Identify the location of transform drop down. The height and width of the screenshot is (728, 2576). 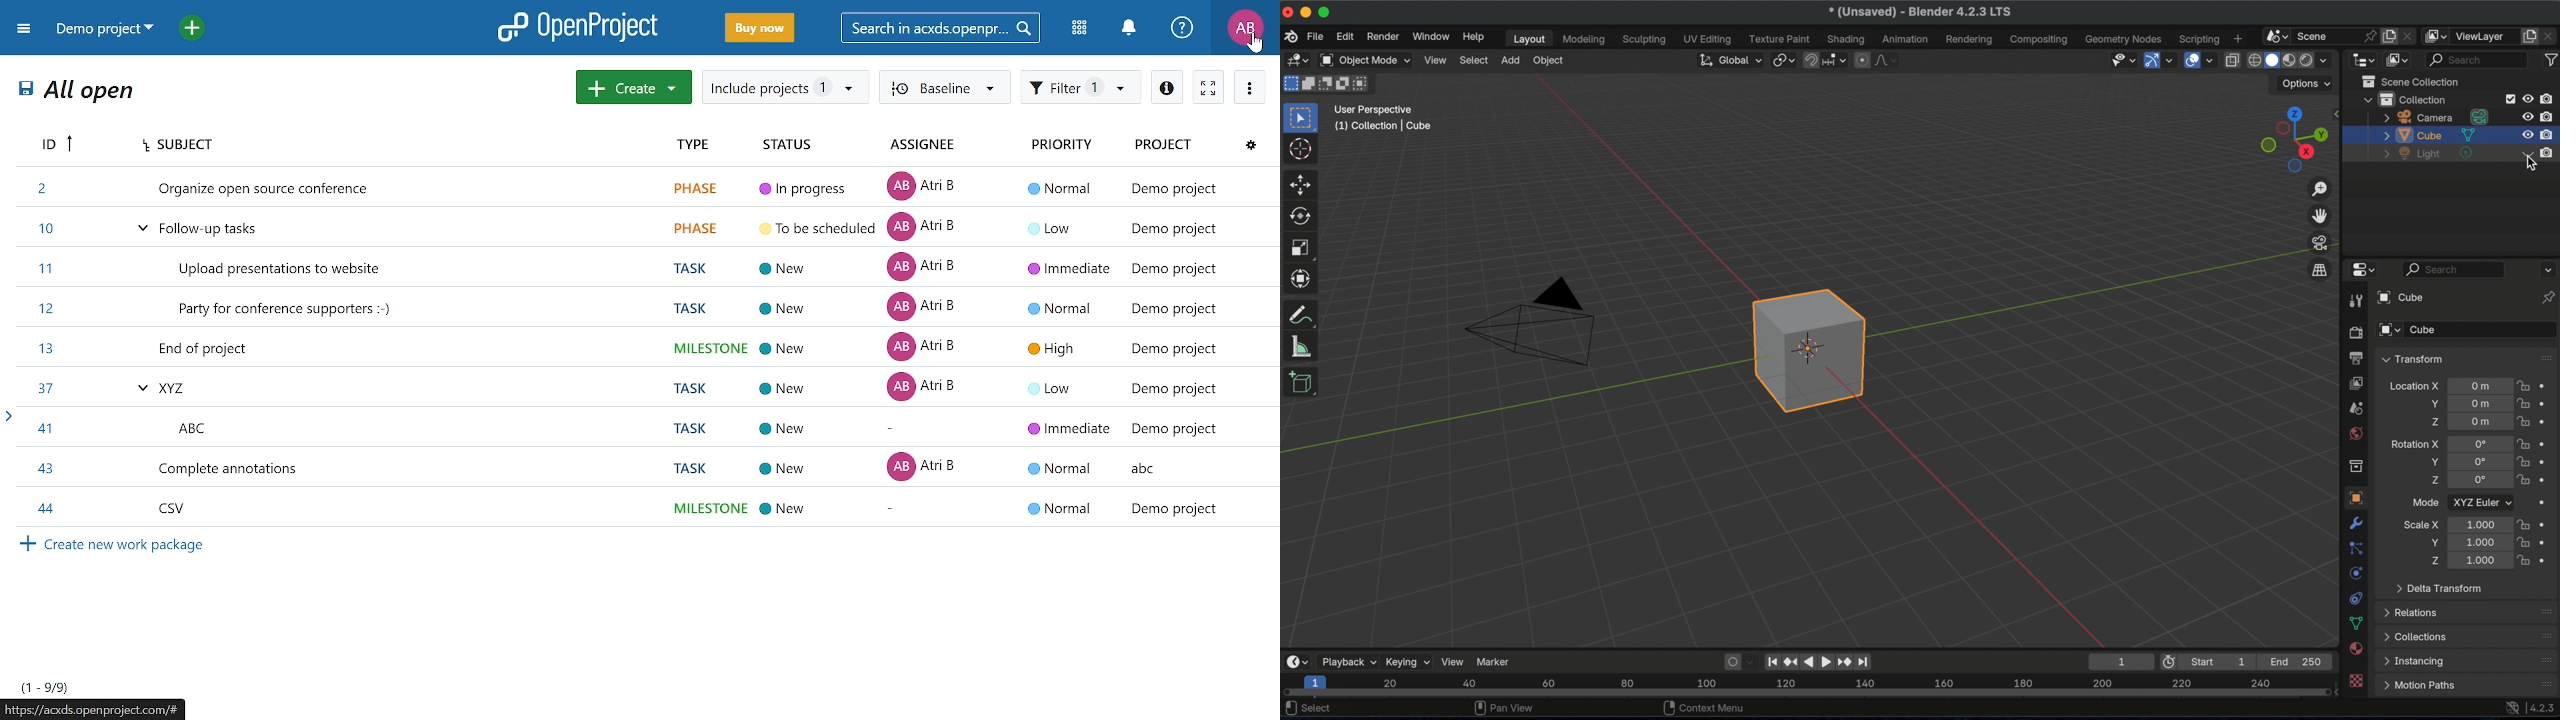
(2412, 359).